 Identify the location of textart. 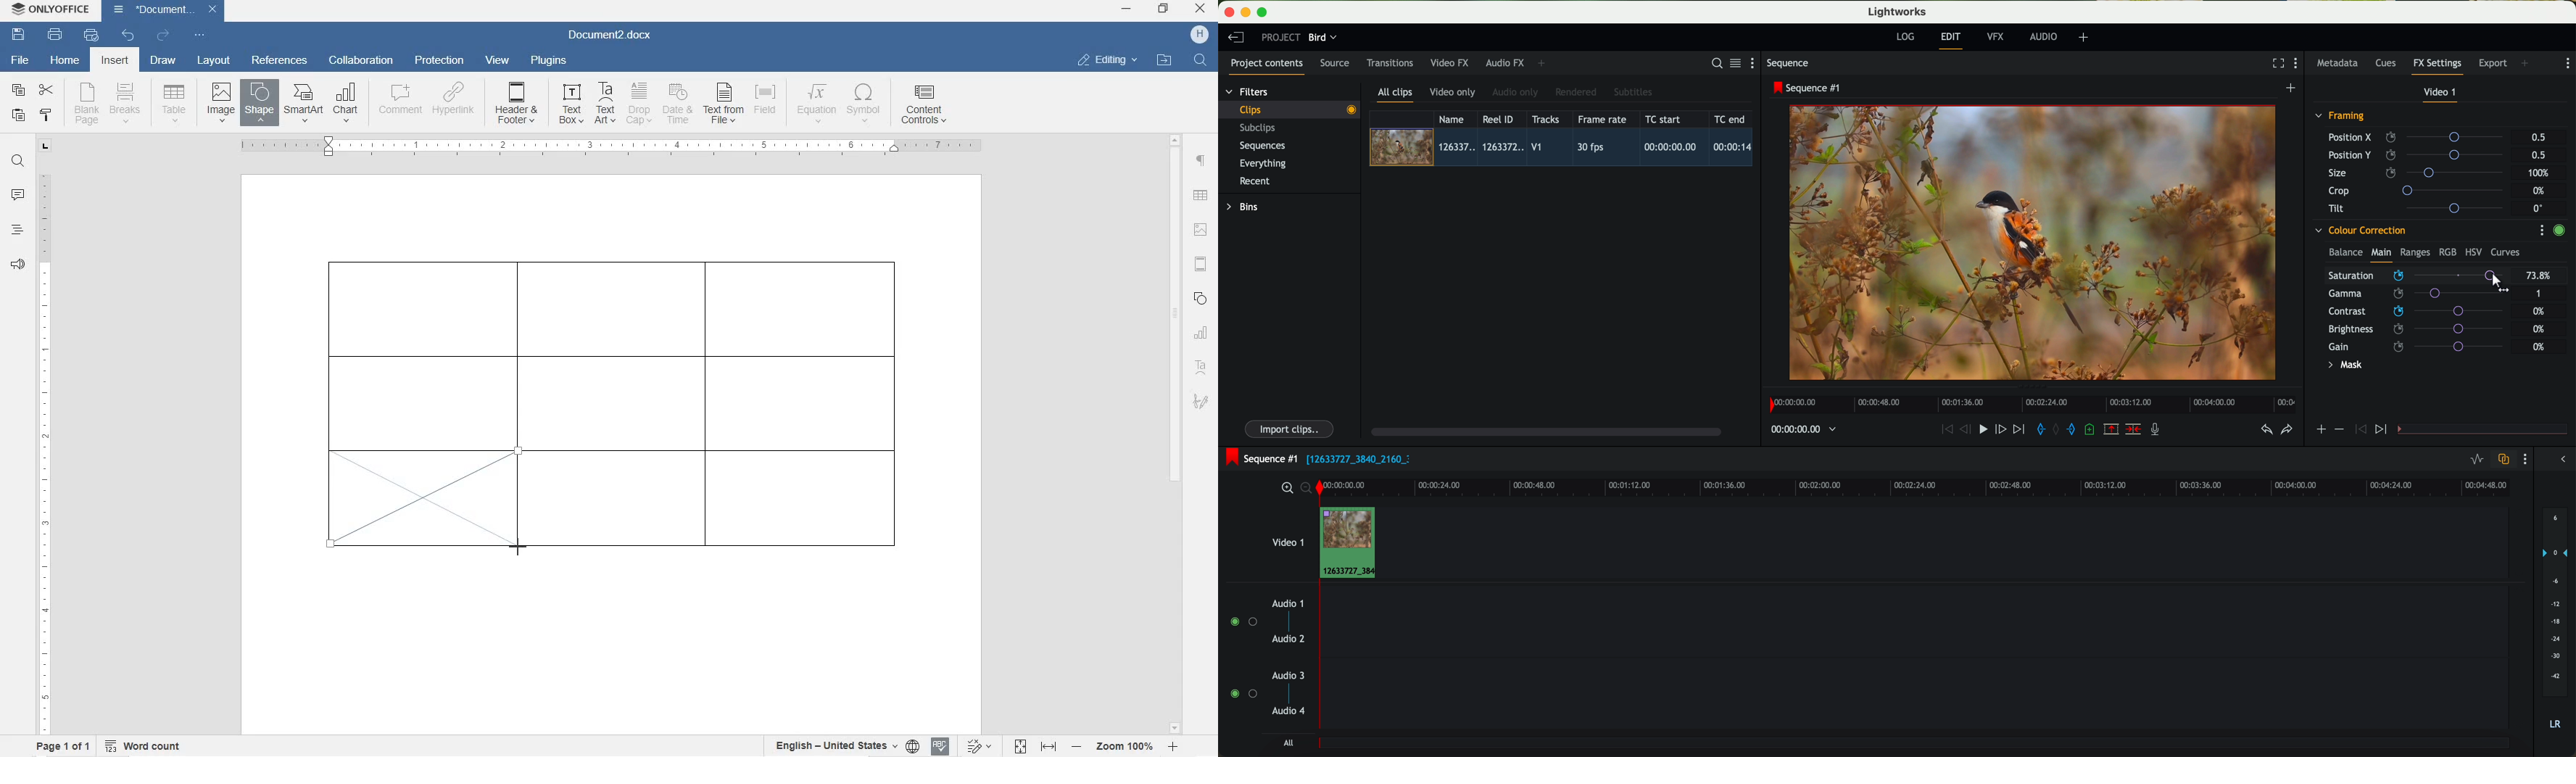
(1200, 365).